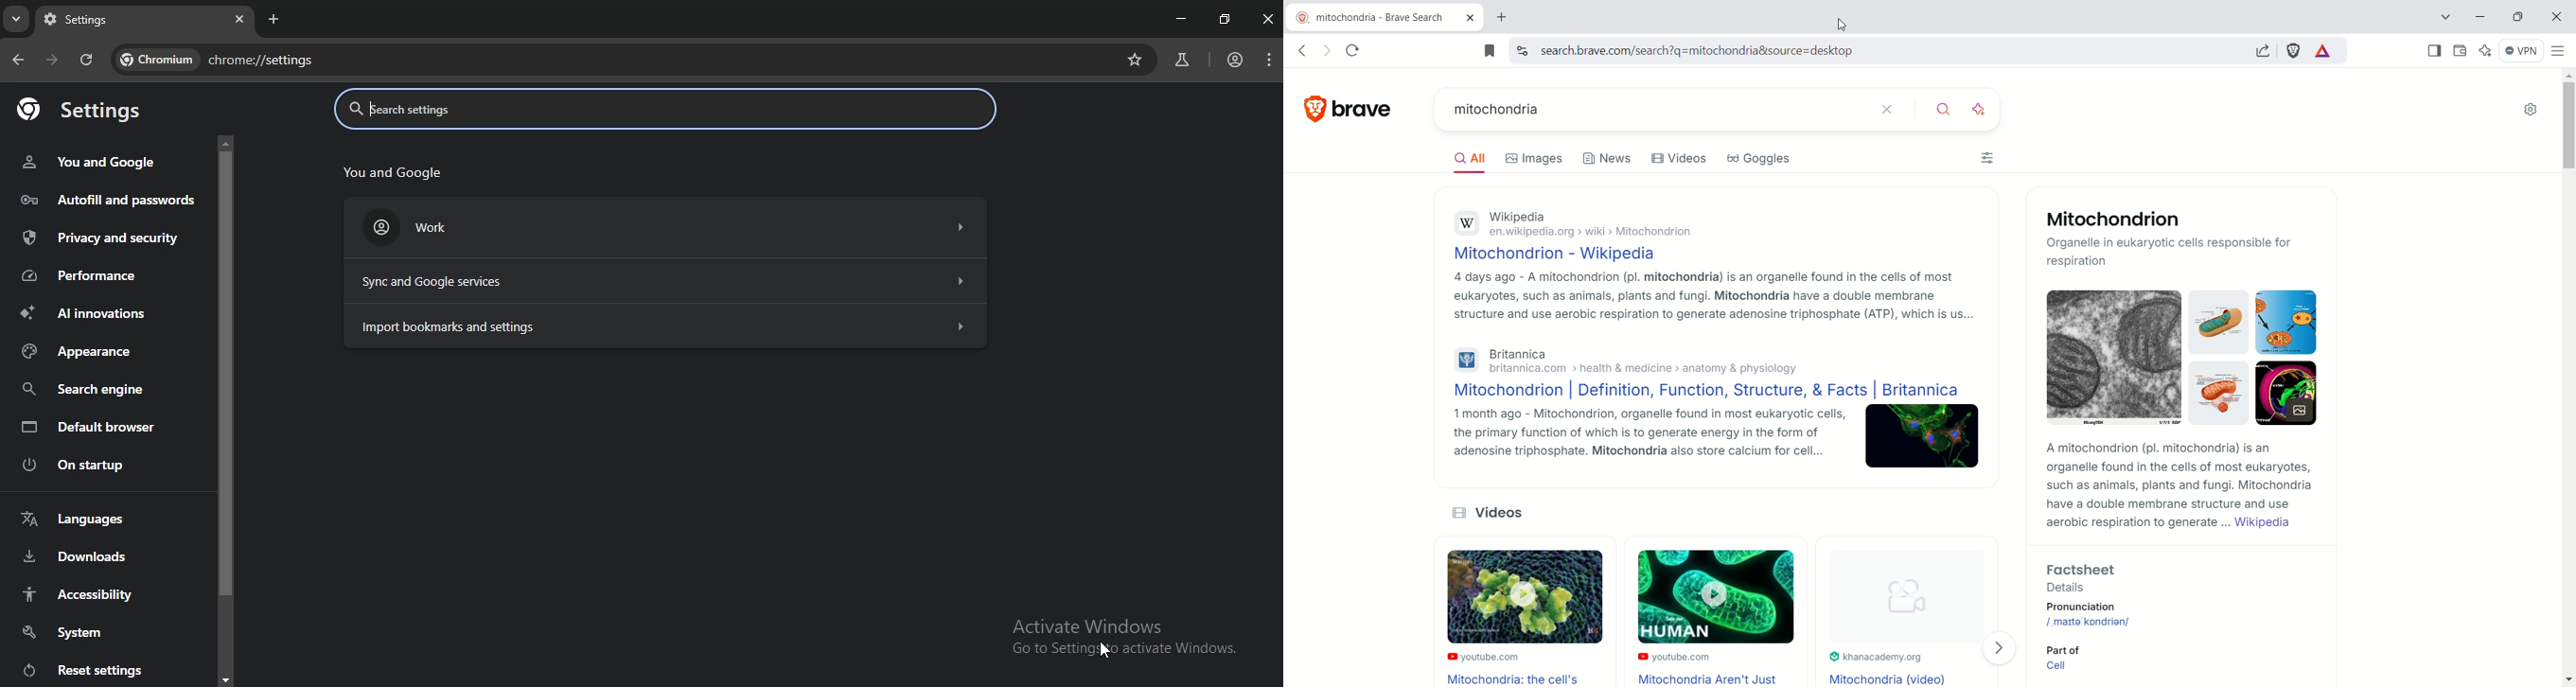 This screenshot has height=700, width=2576. Describe the element at coordinates (2461, 51) in the screenshot. I see `wallet` at that location.